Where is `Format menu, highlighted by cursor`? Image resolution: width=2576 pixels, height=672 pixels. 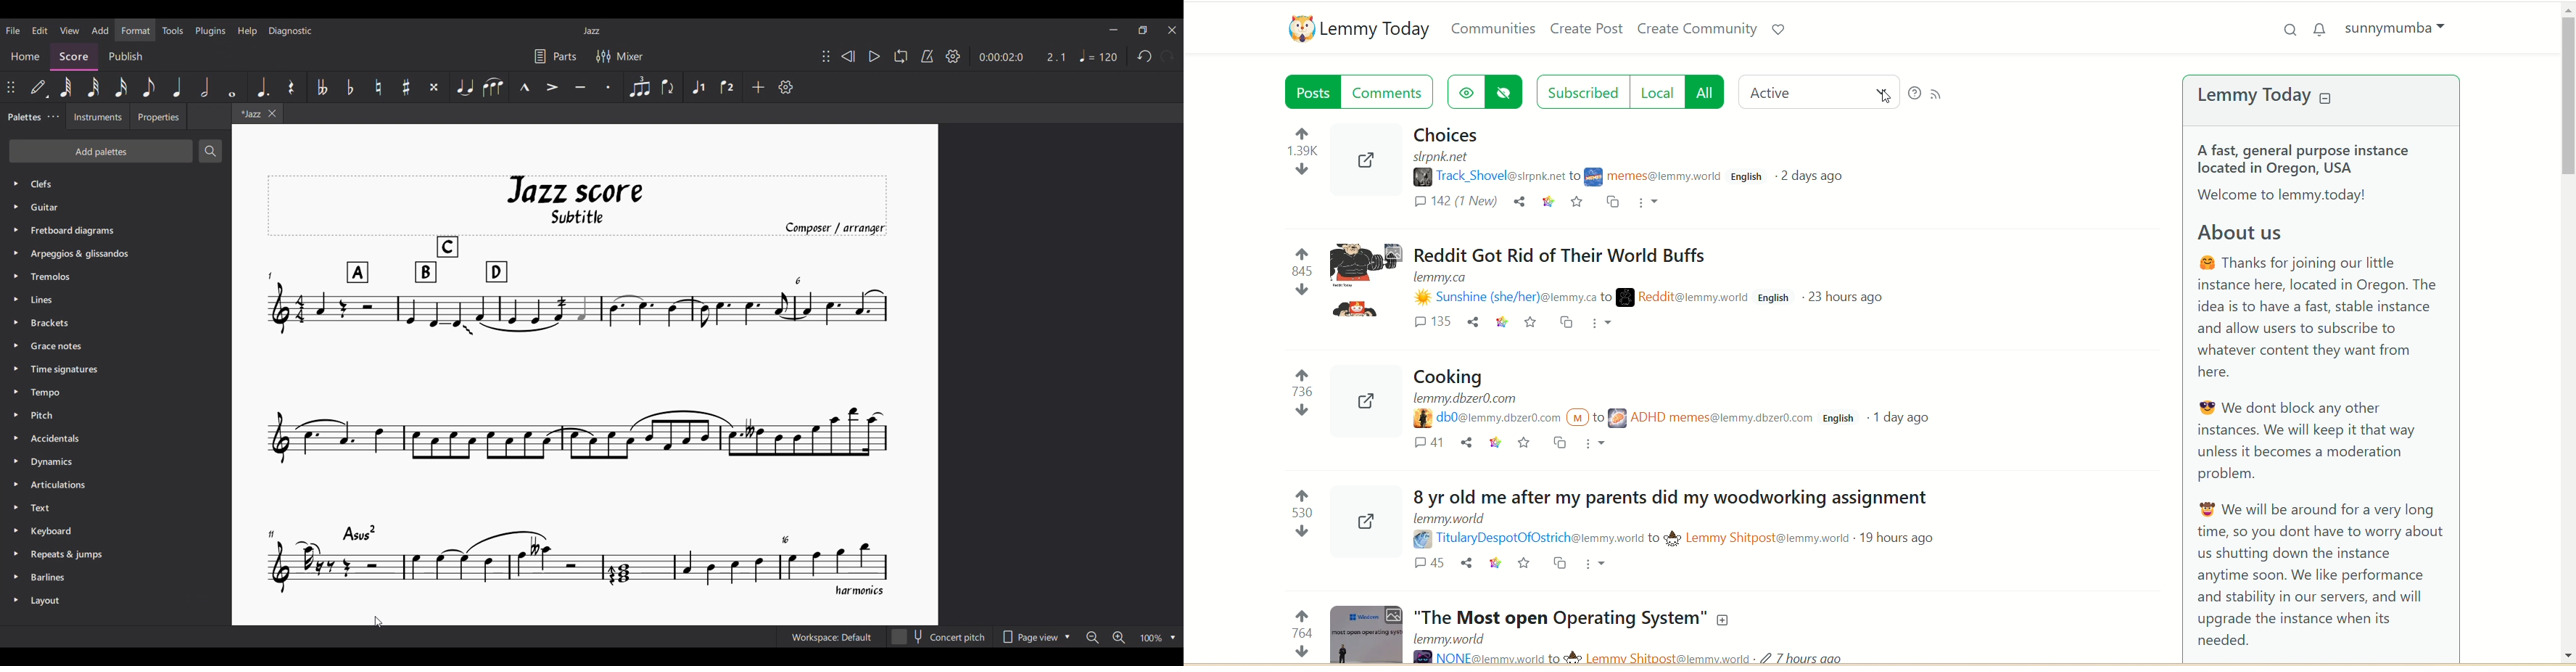 Format menu, highlighted by cursor is located at coordinates (135, 30).